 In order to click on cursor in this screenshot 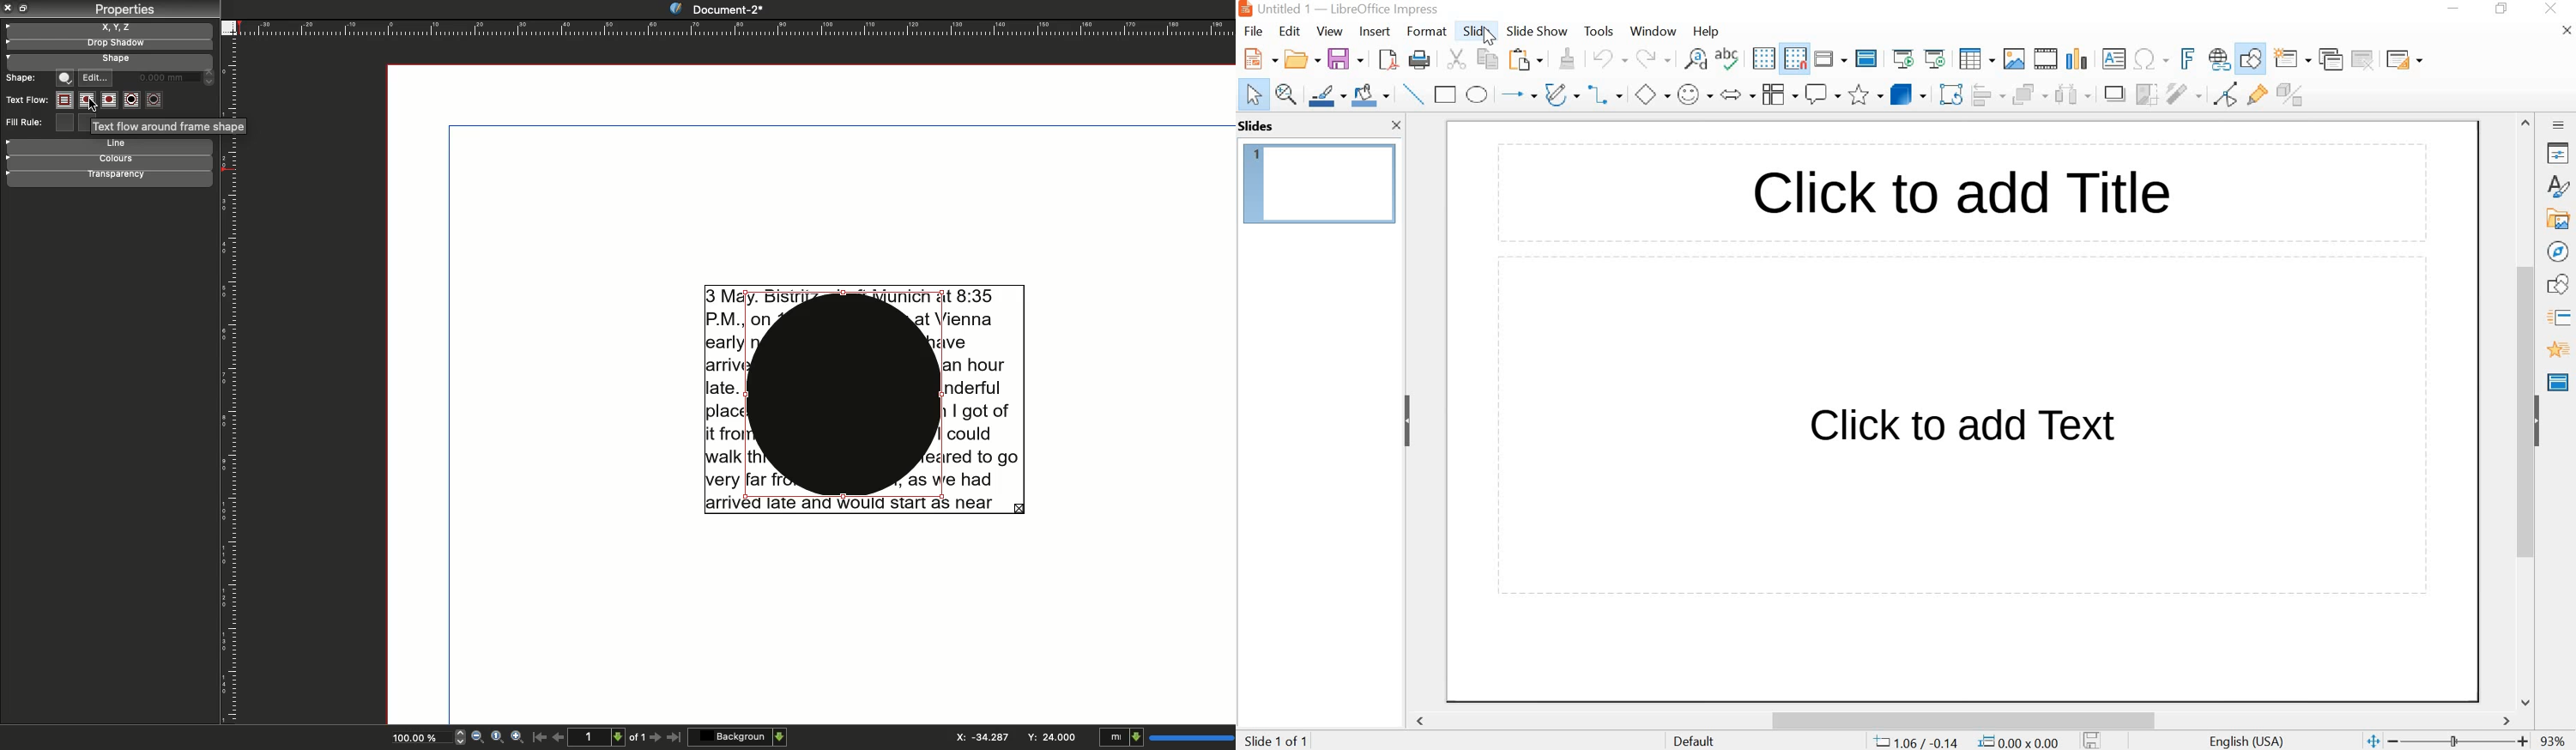, I will do `click(94, 105)`.